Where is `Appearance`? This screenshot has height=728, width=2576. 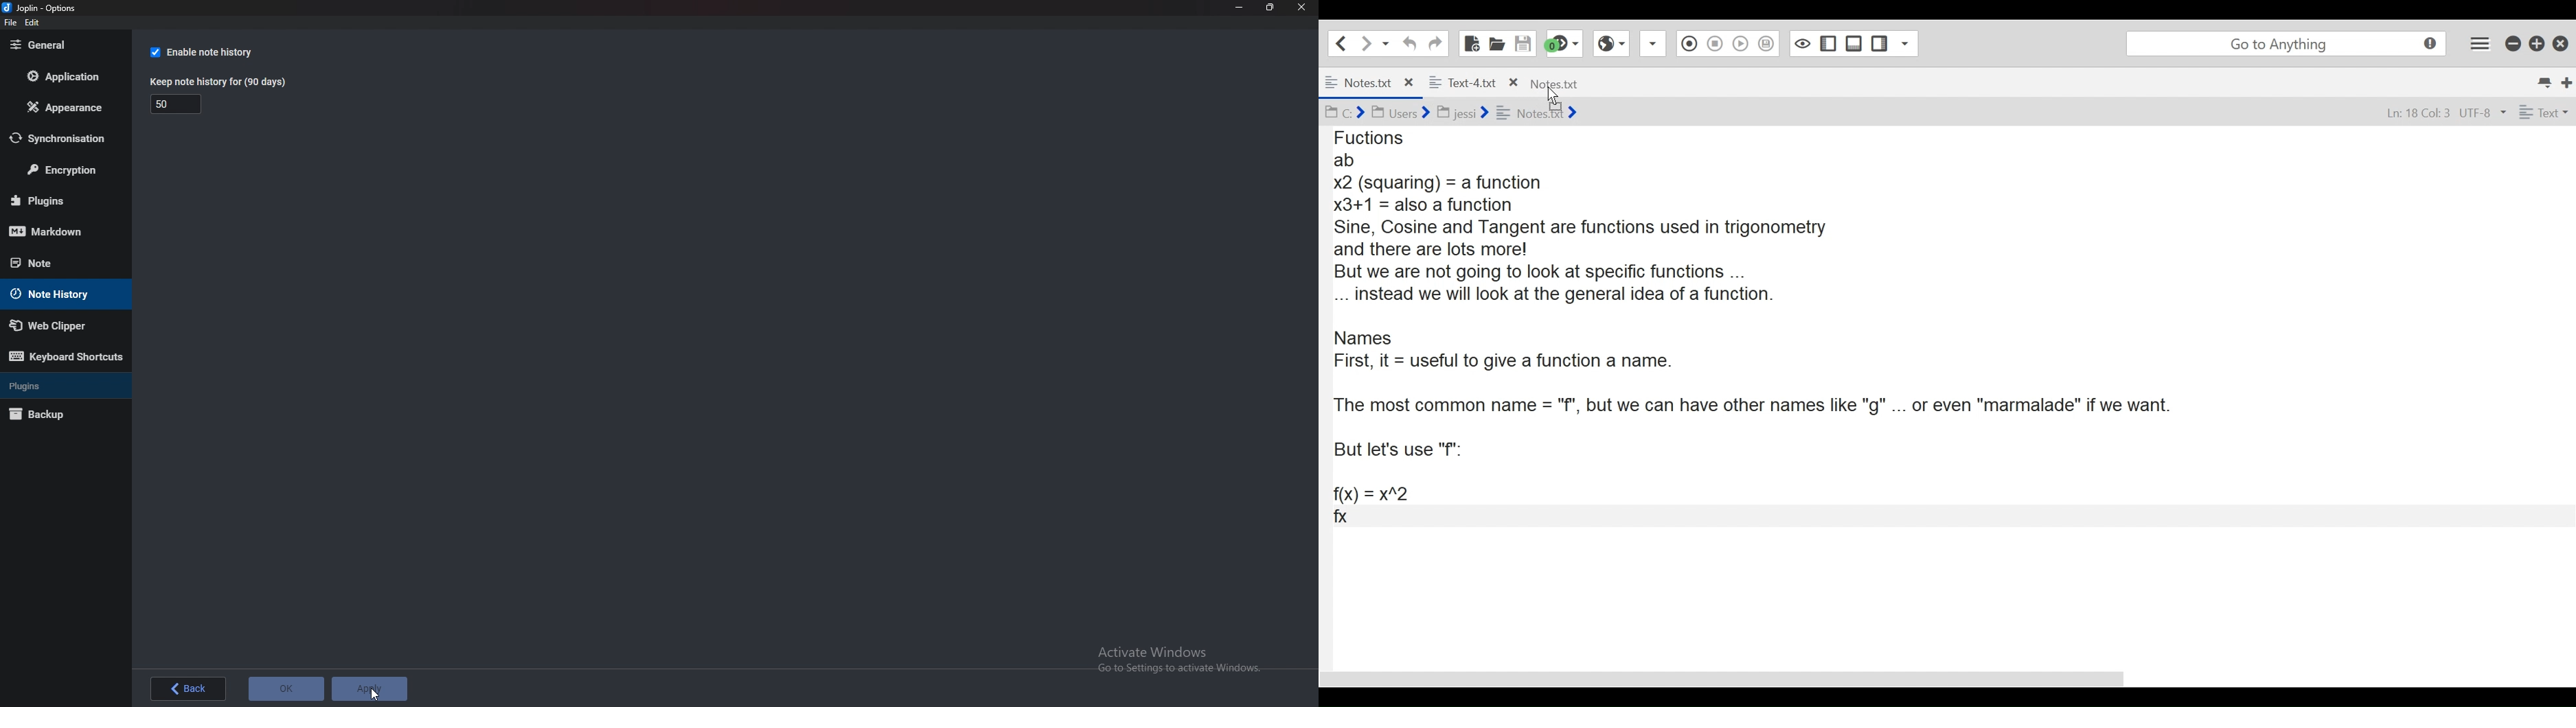 Appearance is located at coordinates (62, 111).